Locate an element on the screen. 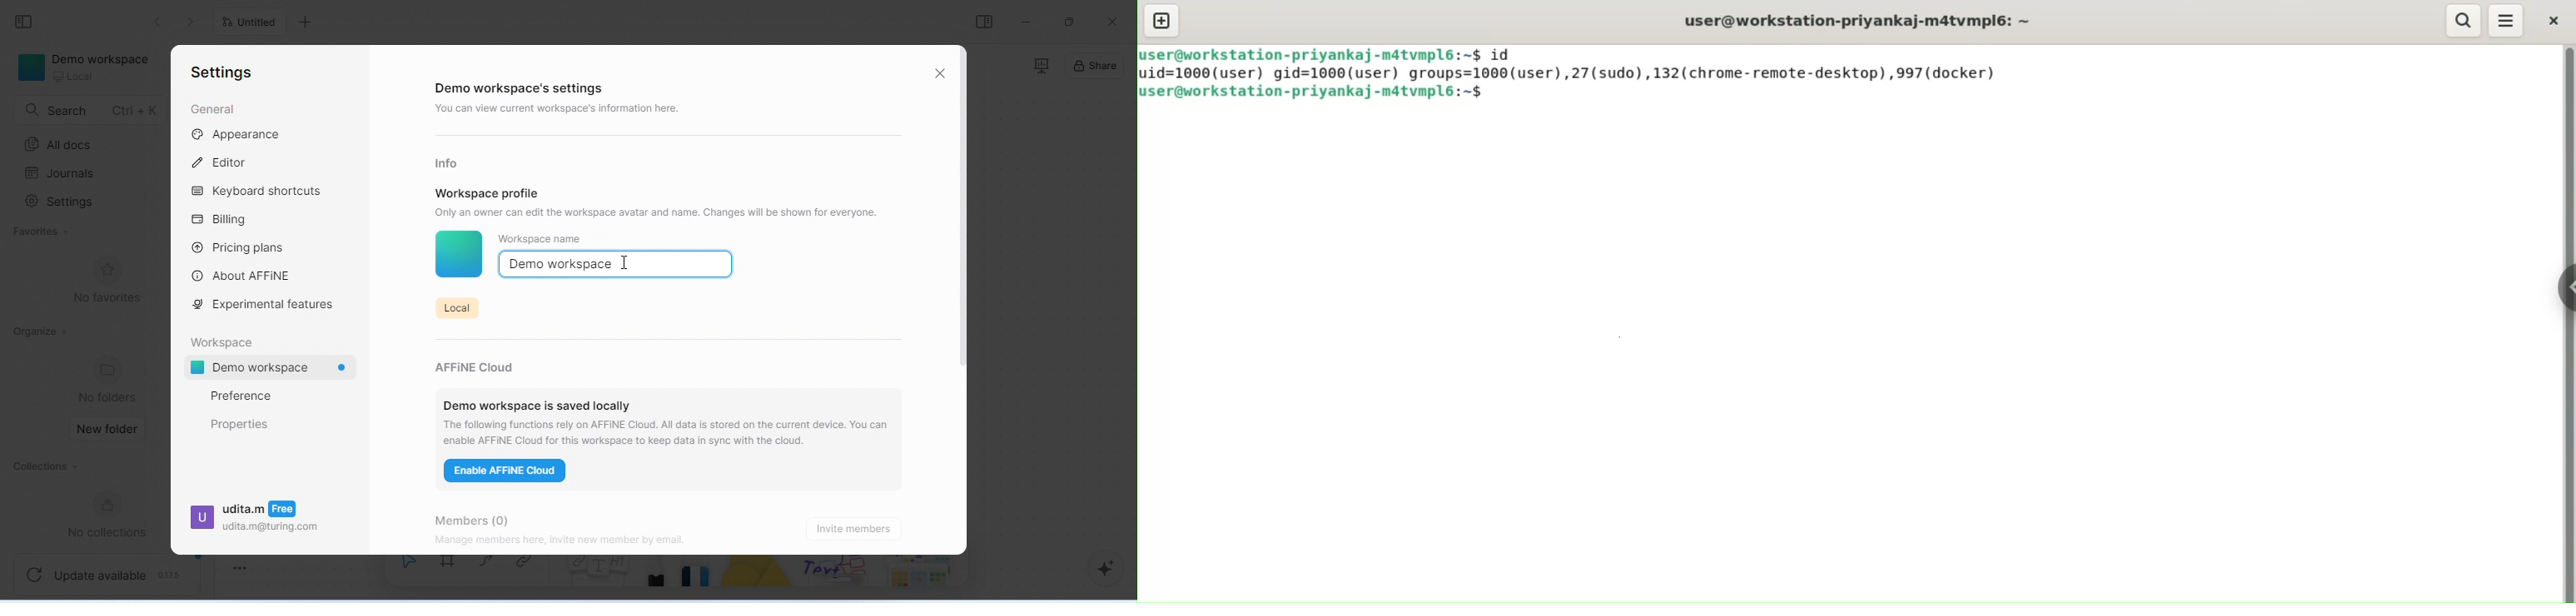  go previous is located at coordinates (193, 22).